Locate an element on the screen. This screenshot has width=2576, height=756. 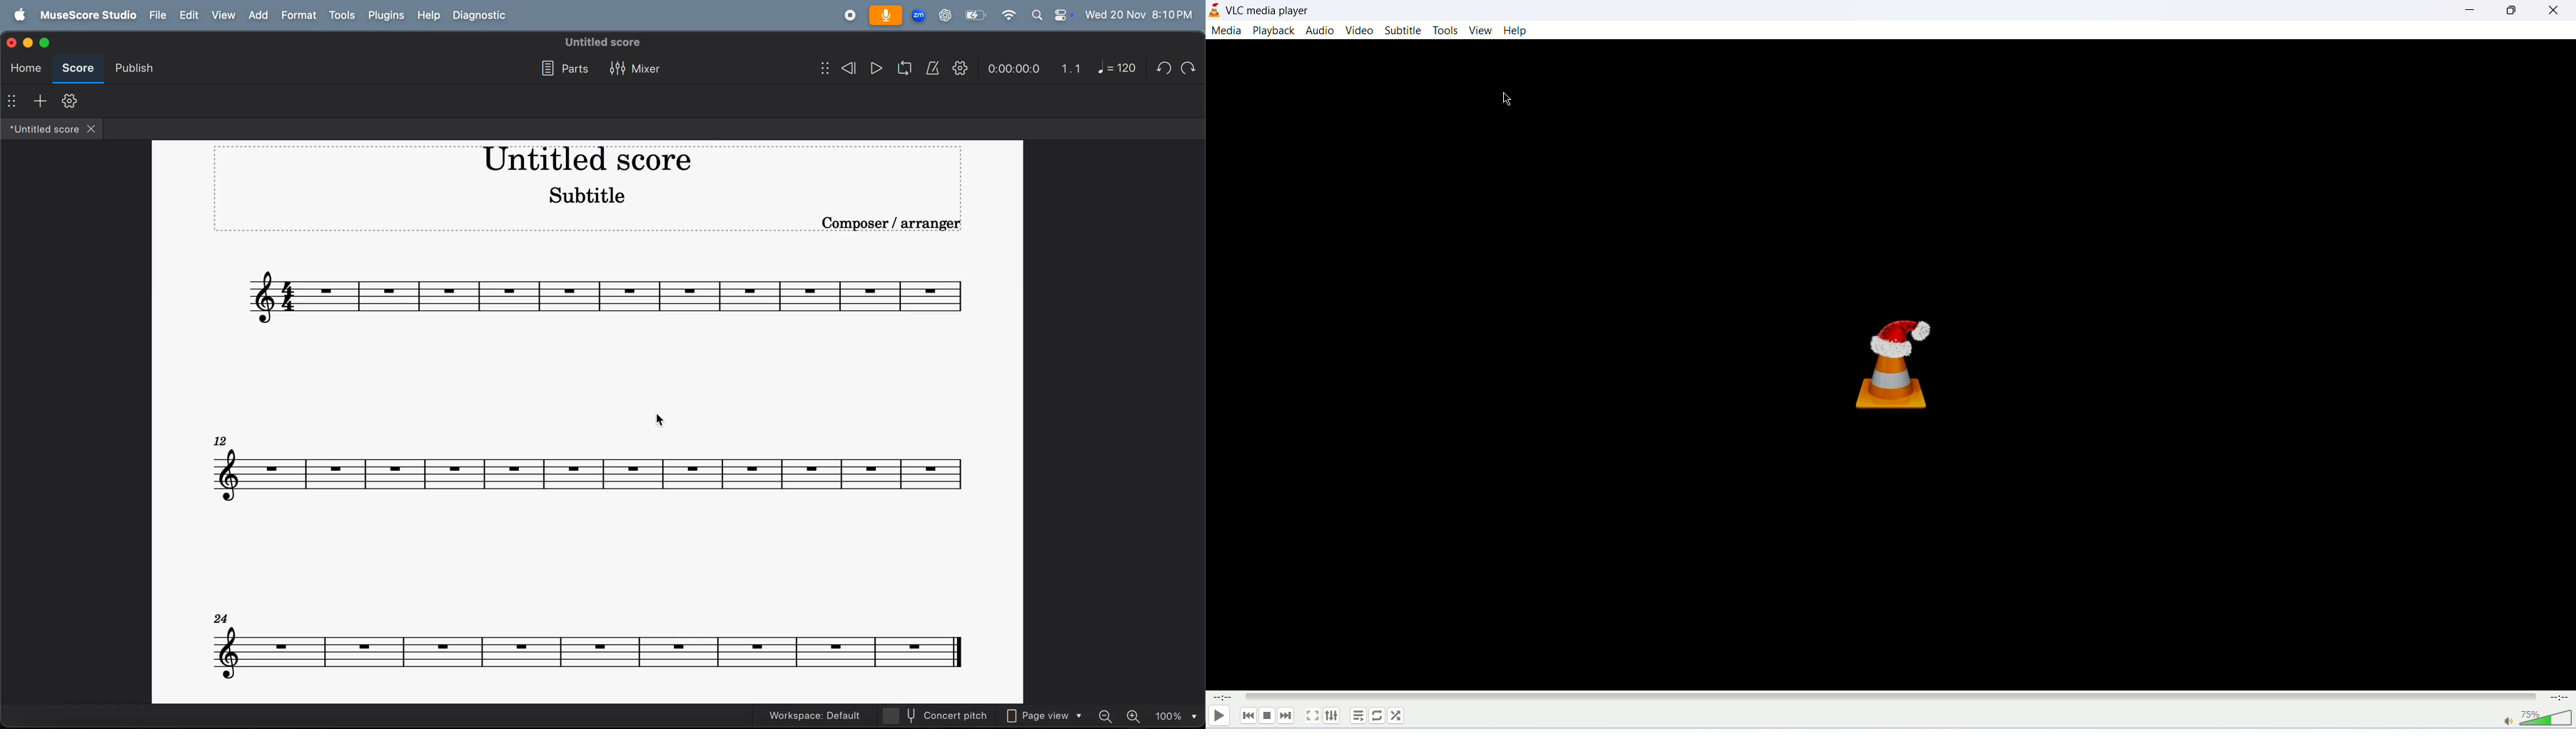
video is located at coordinates (1362, 29).